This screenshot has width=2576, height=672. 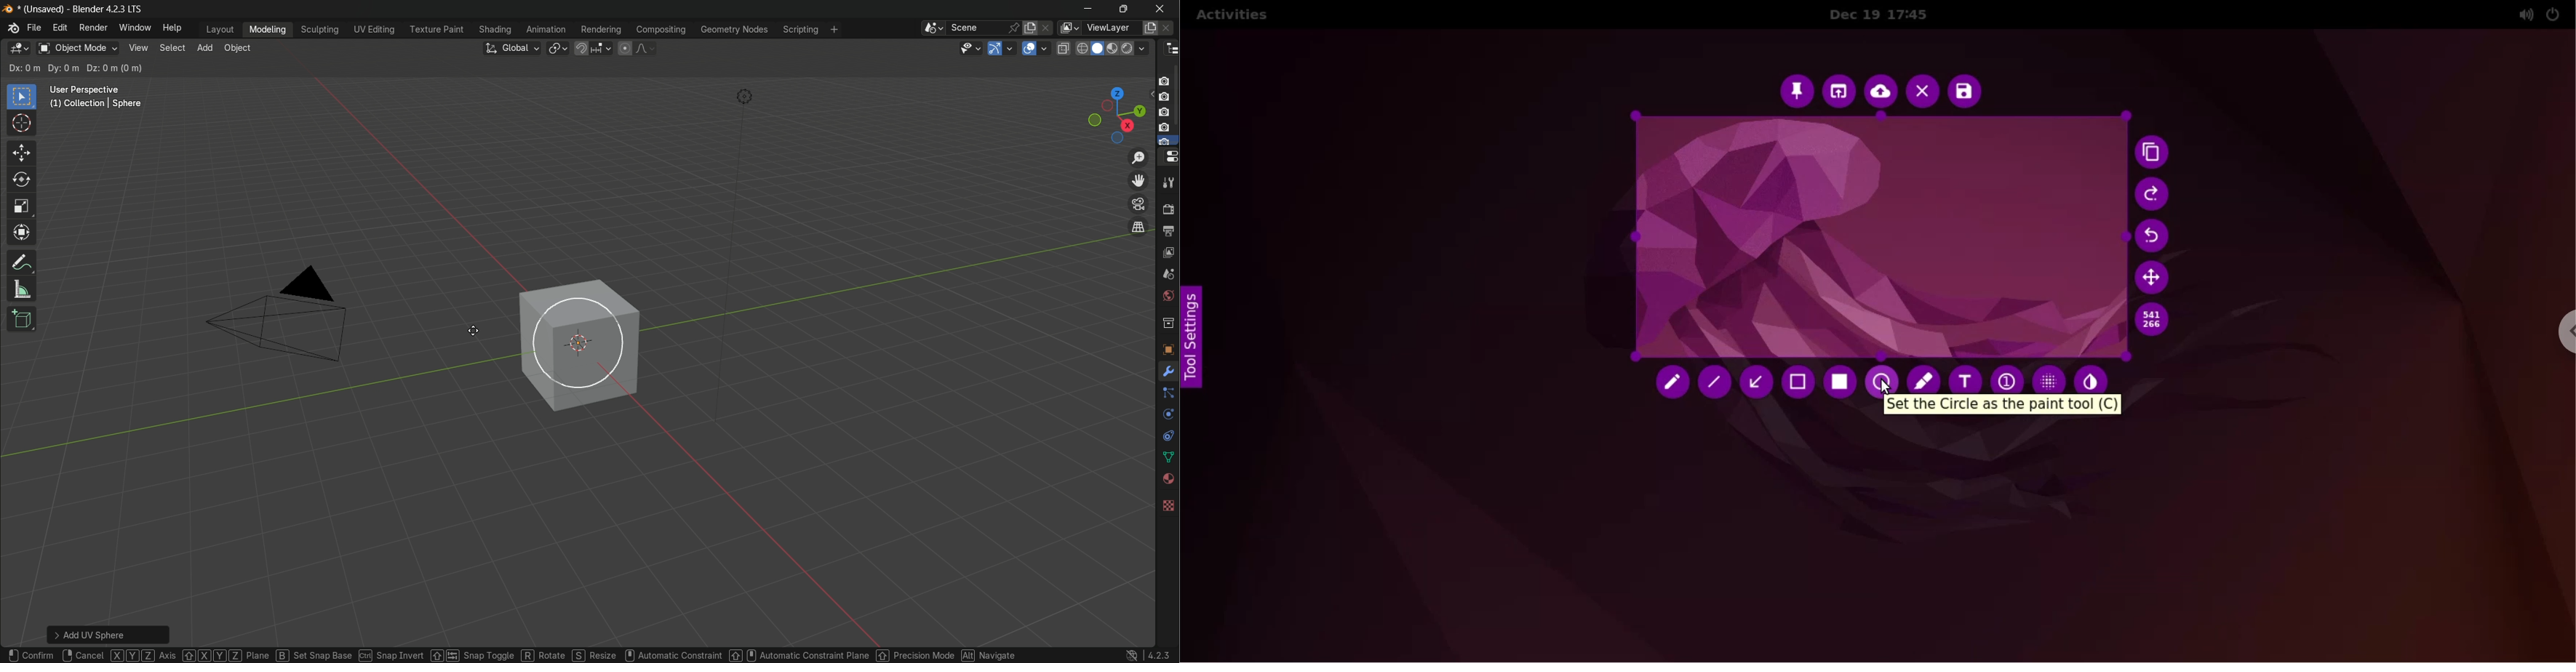 What do you see at coordinates (1922, 93) in the screenshot?
I see `cancel capture` at bounding box center [1922, 93].